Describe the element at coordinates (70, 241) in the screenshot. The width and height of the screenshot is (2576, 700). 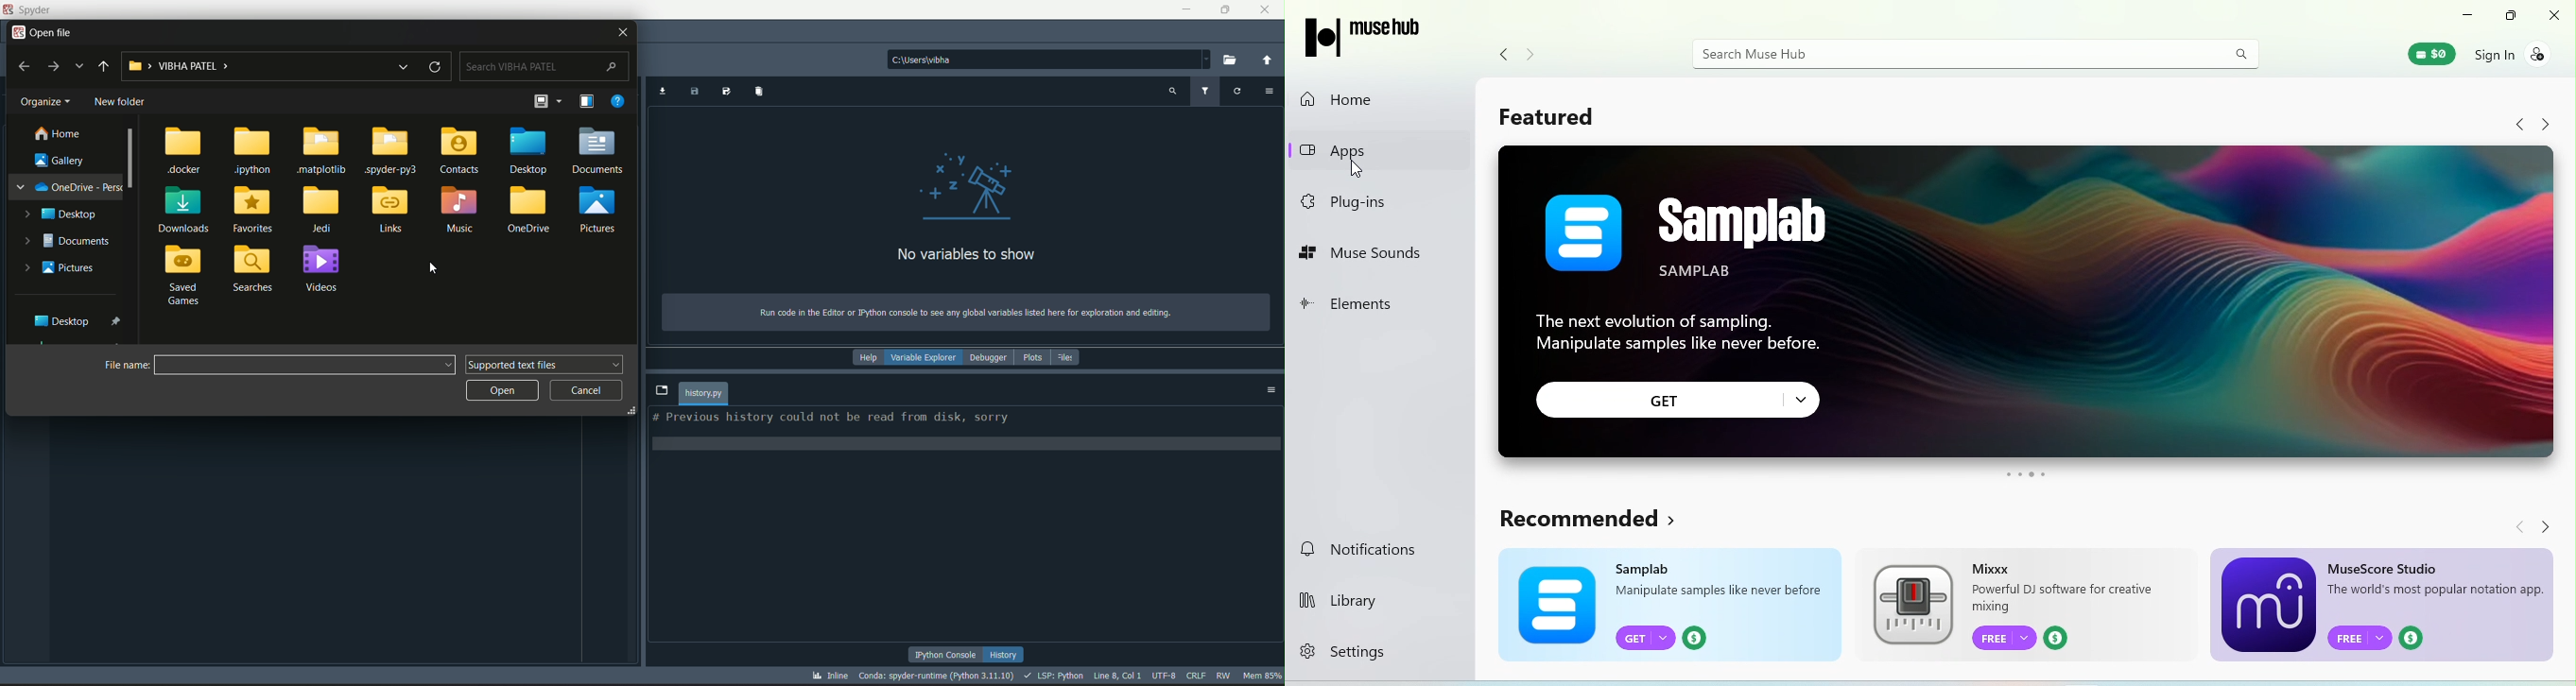
I see `documents` at that location.